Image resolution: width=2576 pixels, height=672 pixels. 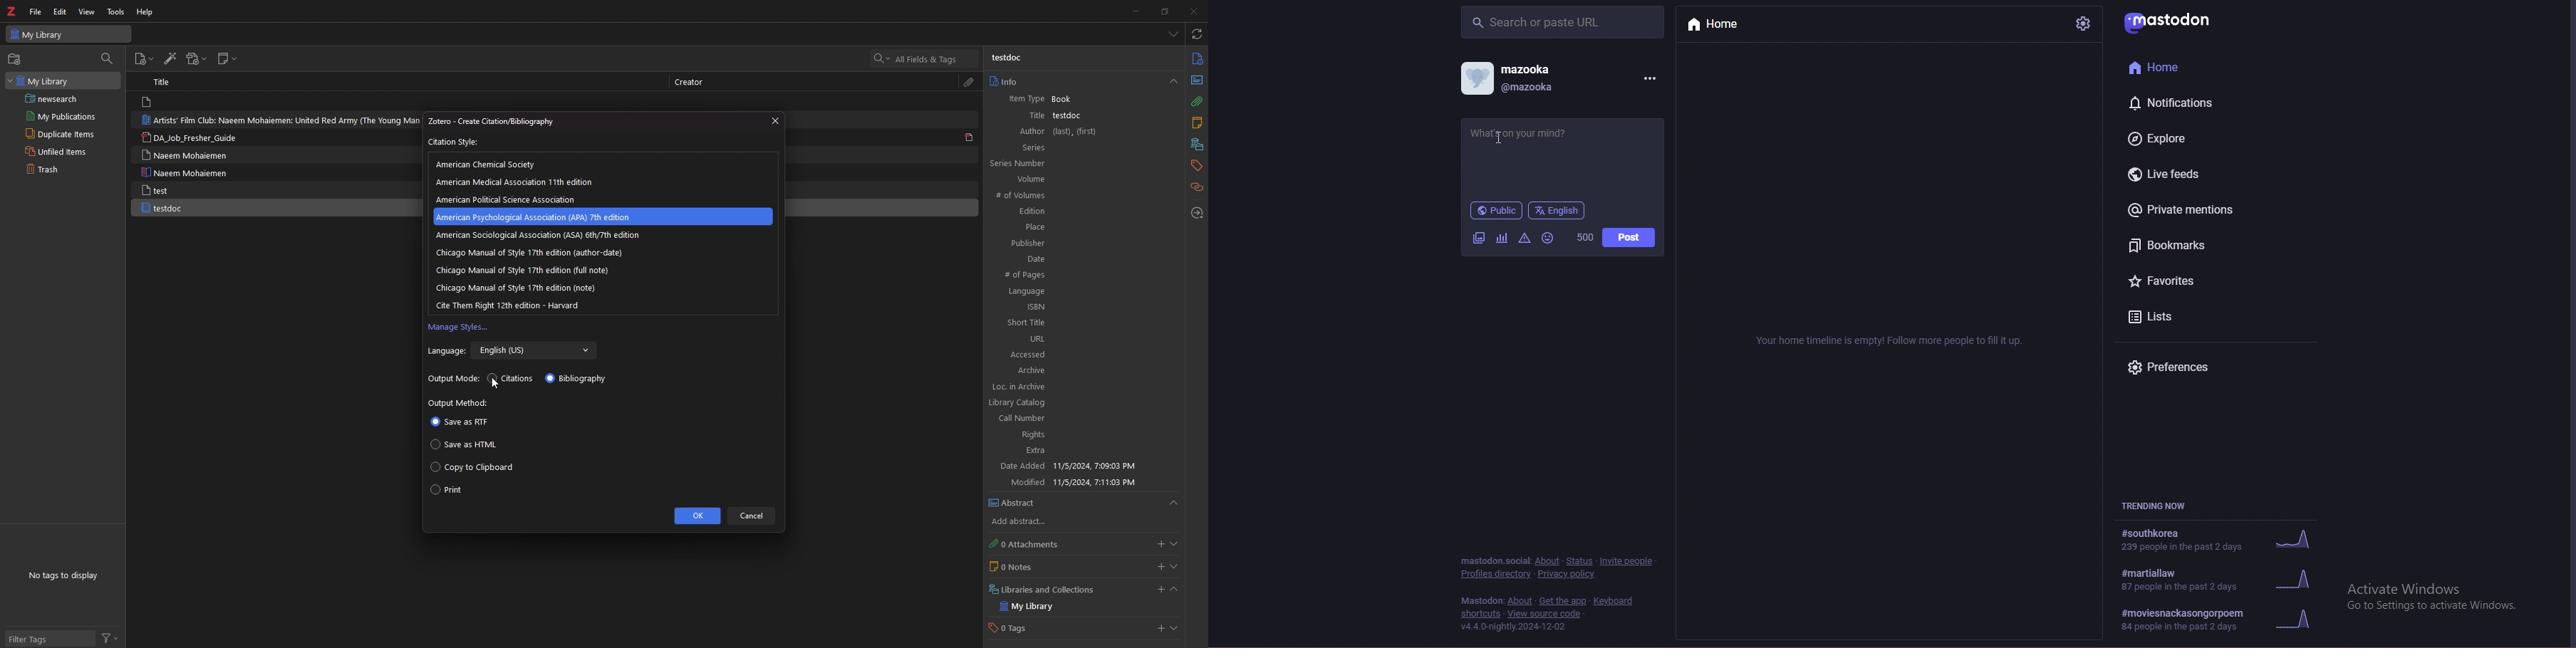 What do you see at coordinates (1580, 561) in the screenshot?
I see `status` at bounding box center [1580, 561].